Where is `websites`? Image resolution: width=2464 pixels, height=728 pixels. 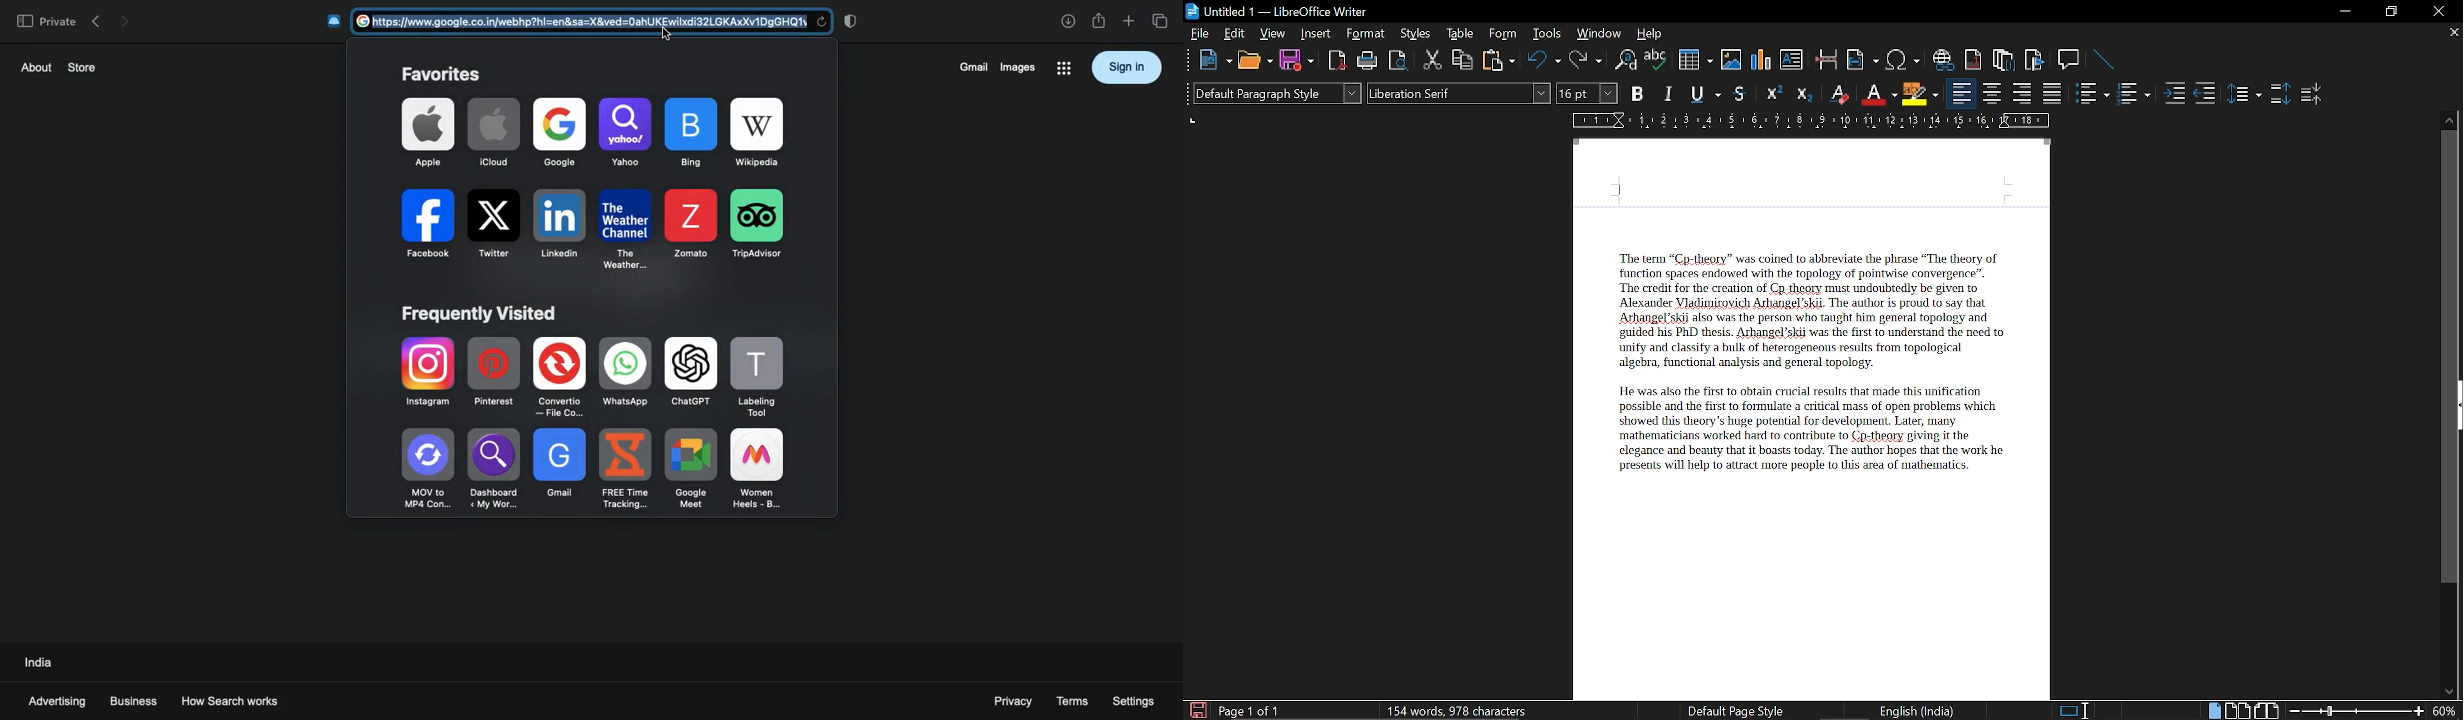
websites is located at coordinates (598, 425).